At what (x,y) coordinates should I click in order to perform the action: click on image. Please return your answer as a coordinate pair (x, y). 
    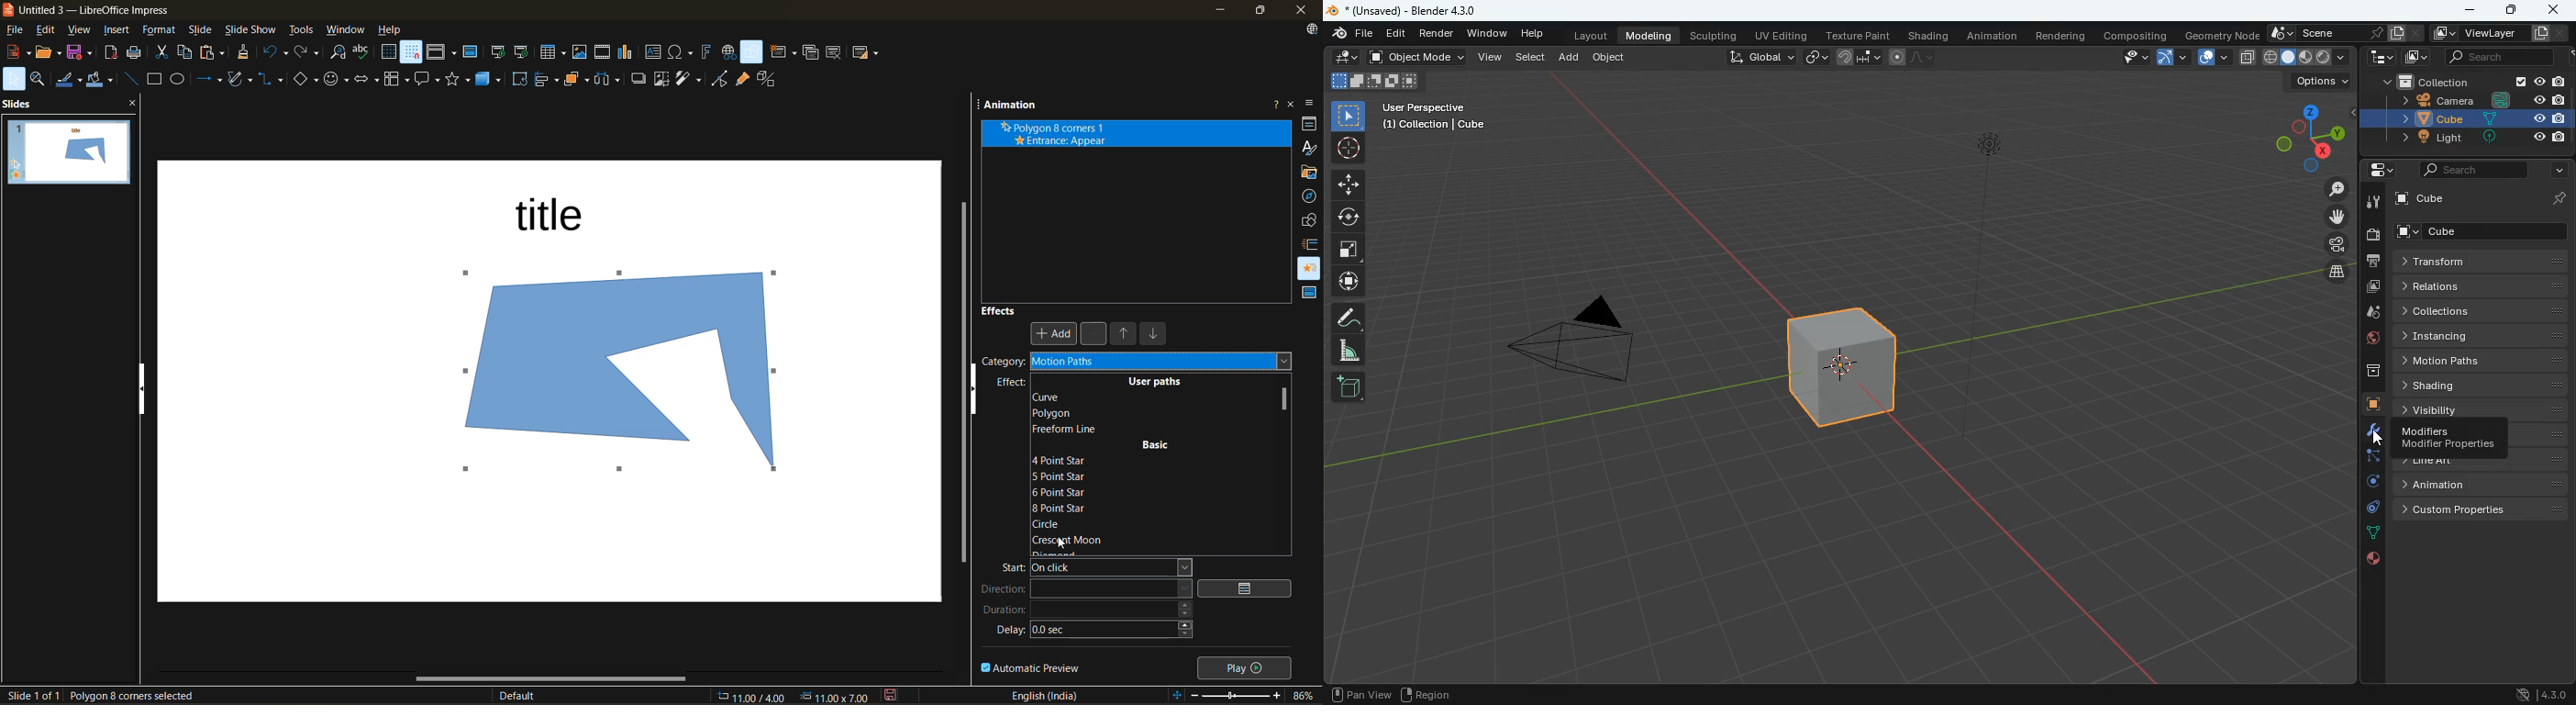
    Looking at the image, I should click on (2418, 58).